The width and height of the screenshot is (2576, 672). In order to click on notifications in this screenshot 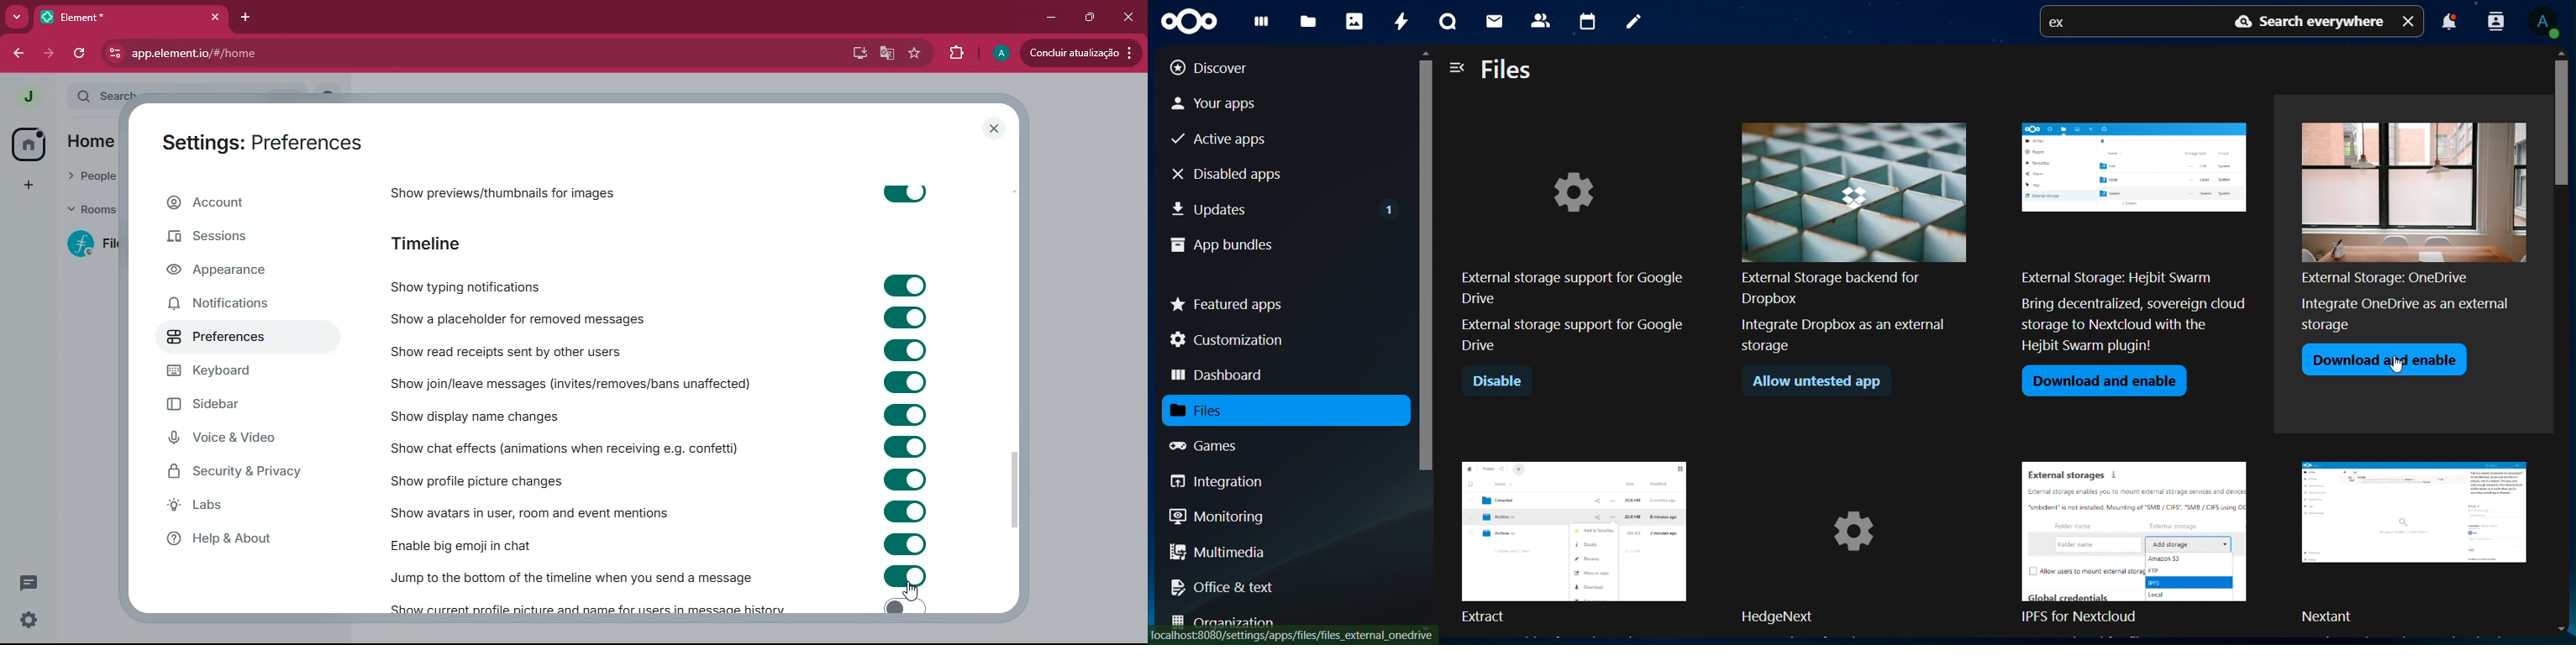, I will do `click(229, 305)`.